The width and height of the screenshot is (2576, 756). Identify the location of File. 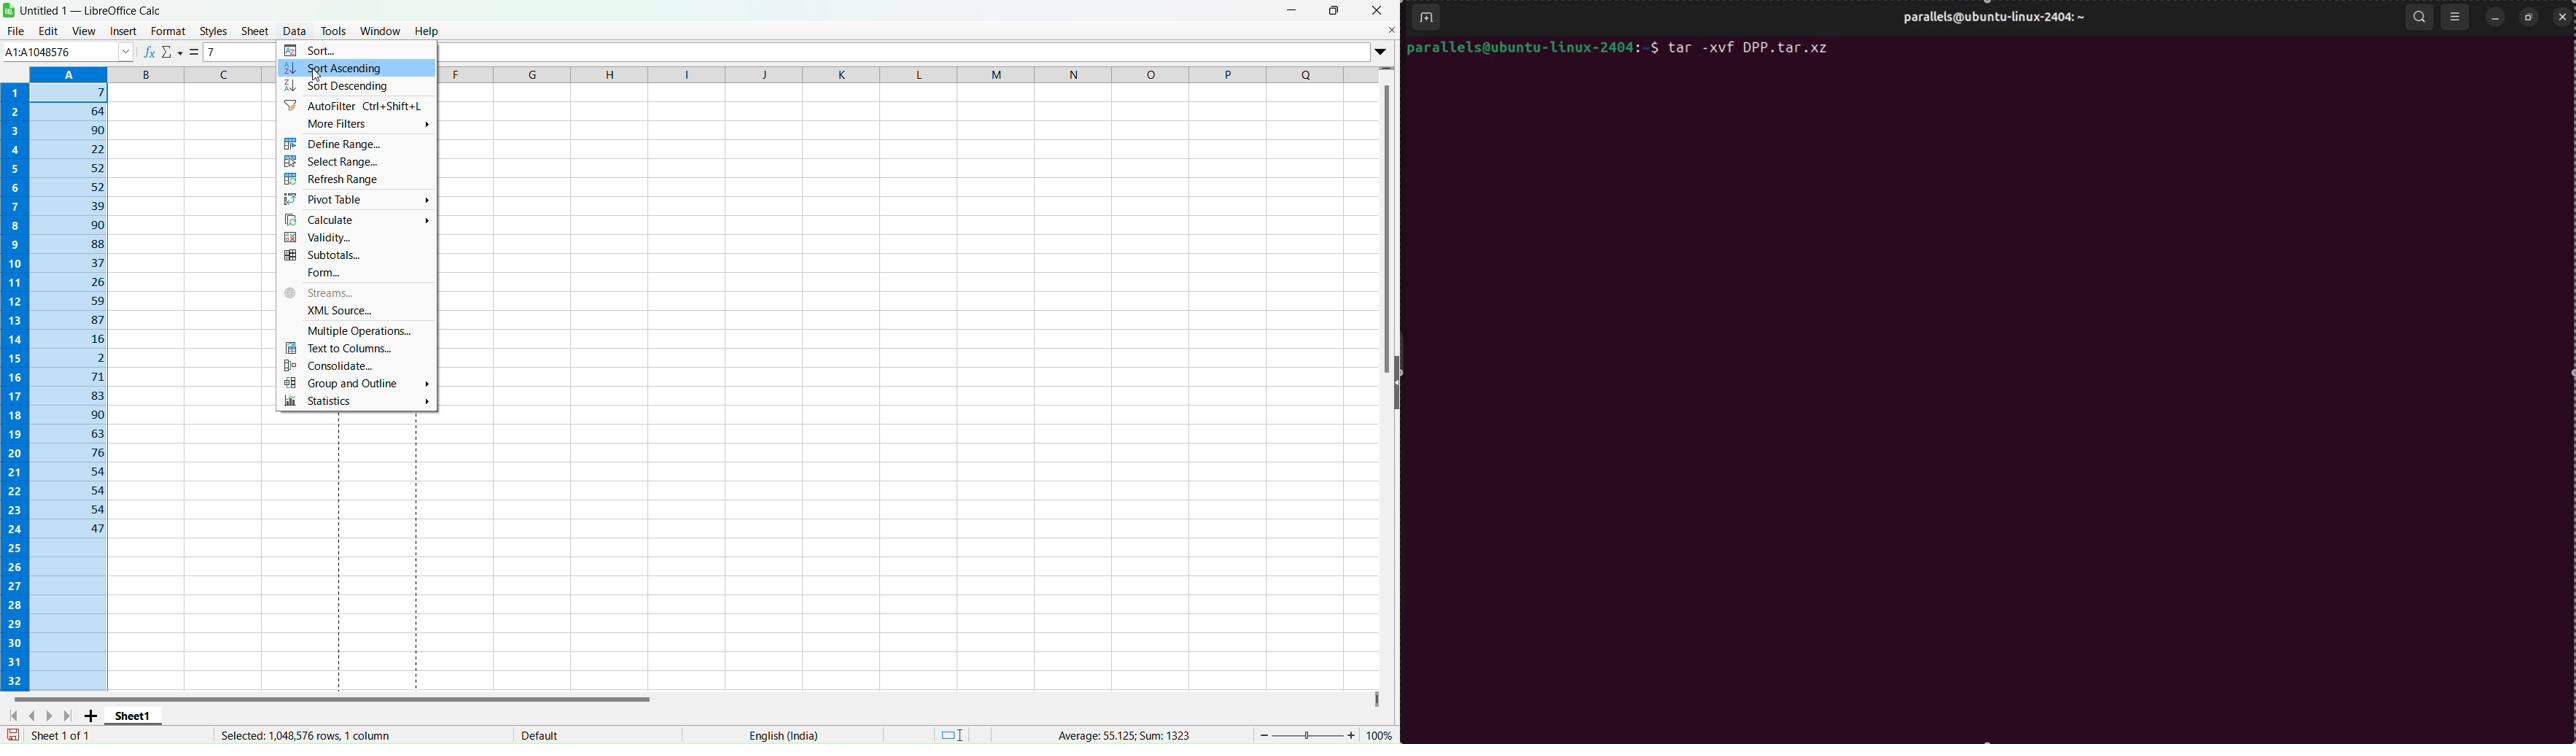
(15, 31).